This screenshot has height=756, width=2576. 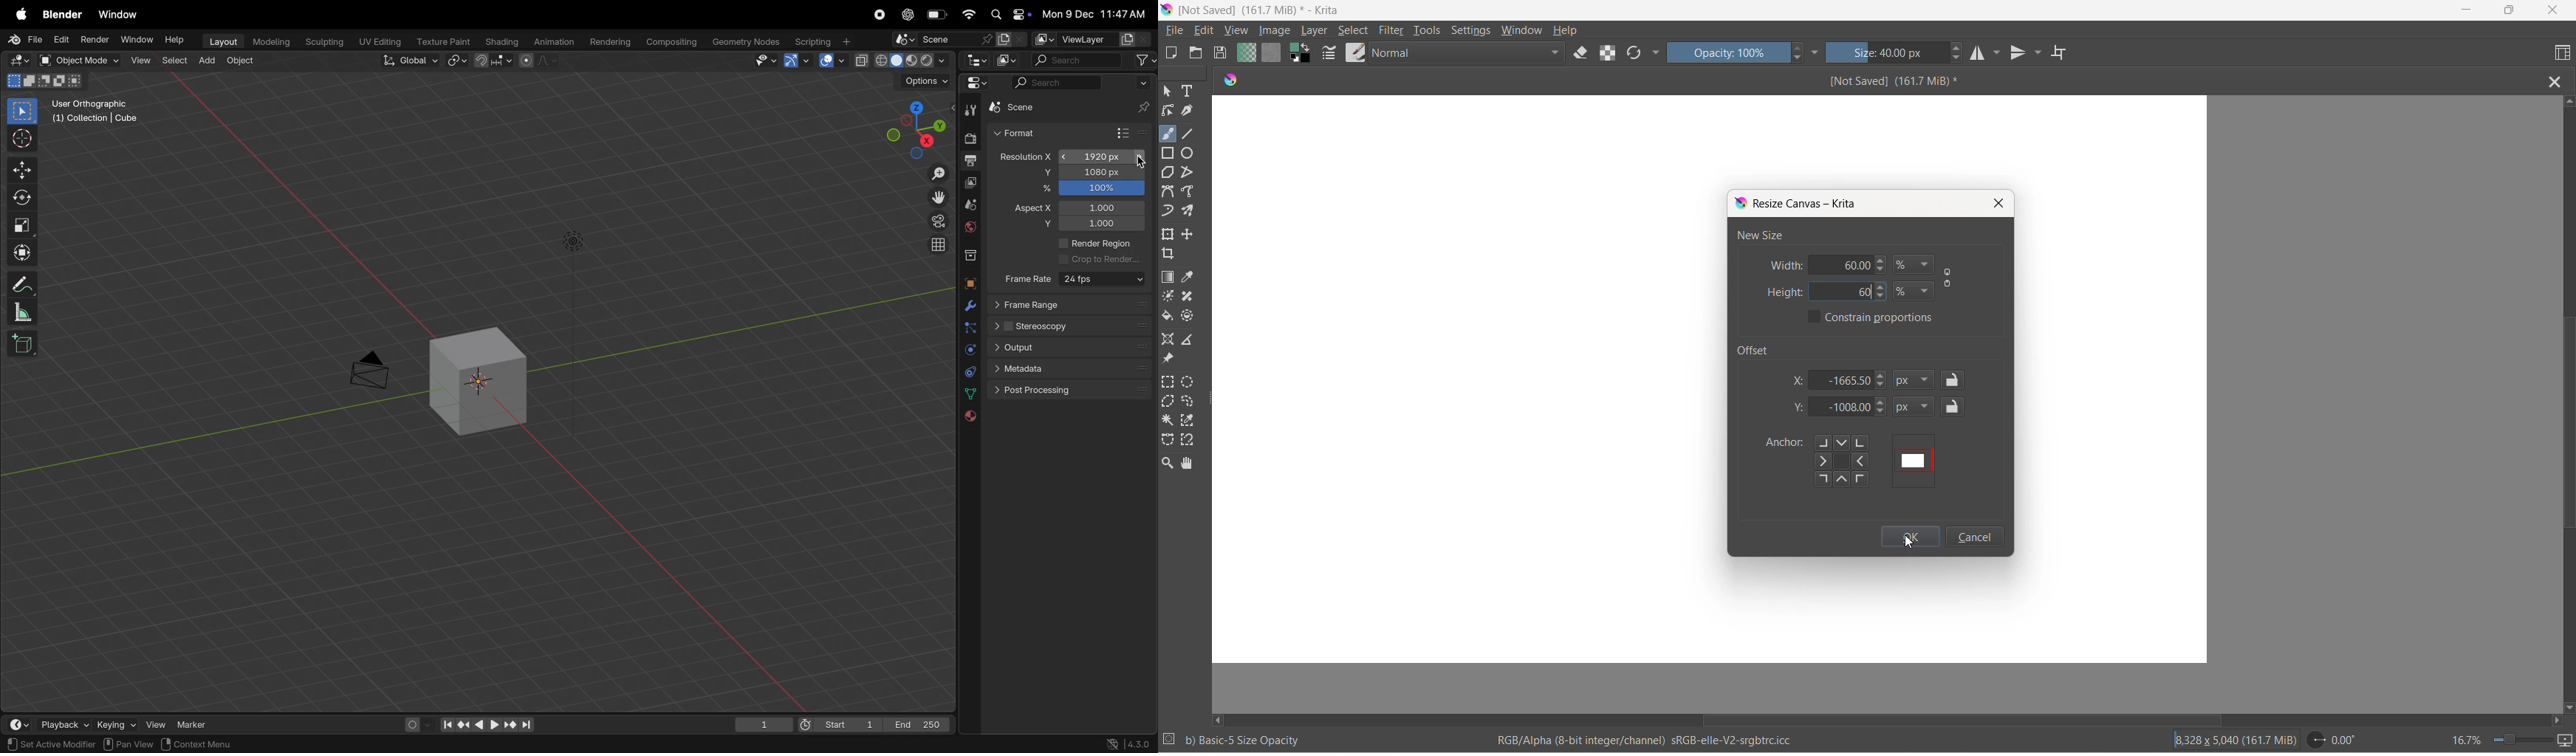 I want to click on view, so click(x=1237, y=32).